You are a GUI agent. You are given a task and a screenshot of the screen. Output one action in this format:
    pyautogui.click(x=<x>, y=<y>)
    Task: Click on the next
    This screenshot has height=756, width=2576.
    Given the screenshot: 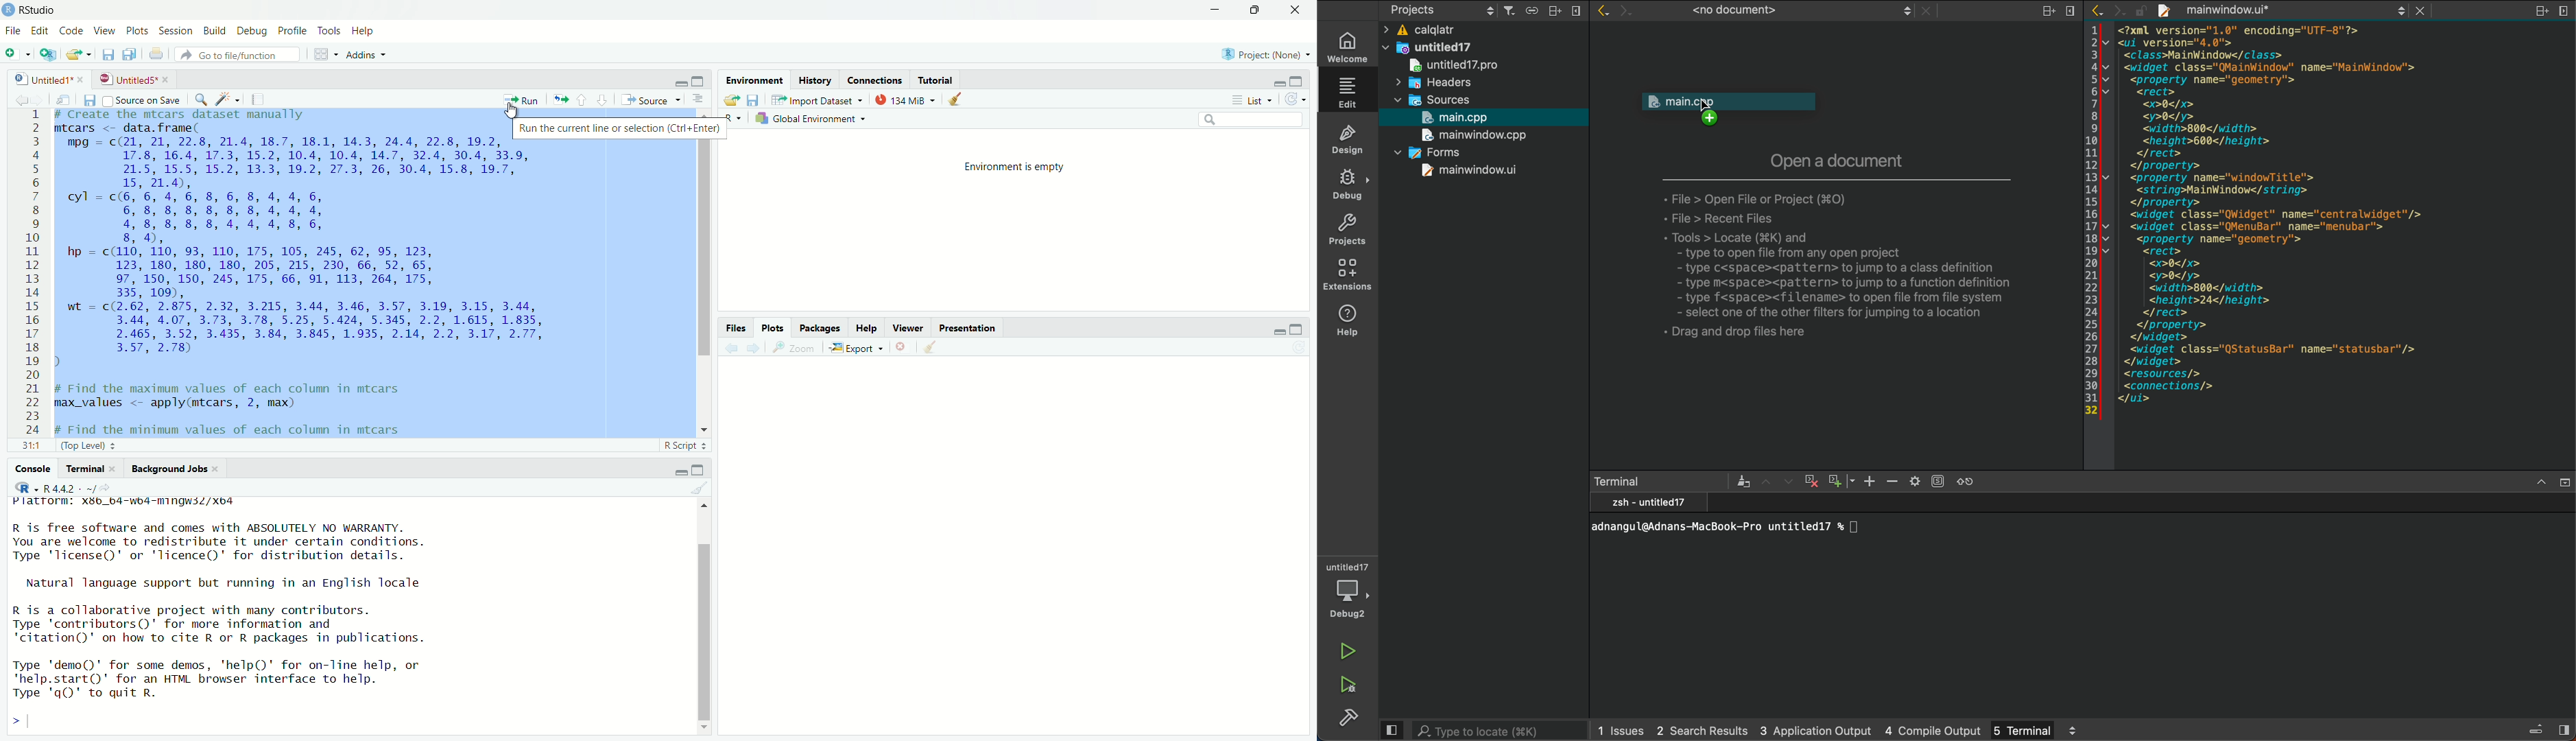 What is the action you would take?
    pyautogui.click(x=756, y=347)
    